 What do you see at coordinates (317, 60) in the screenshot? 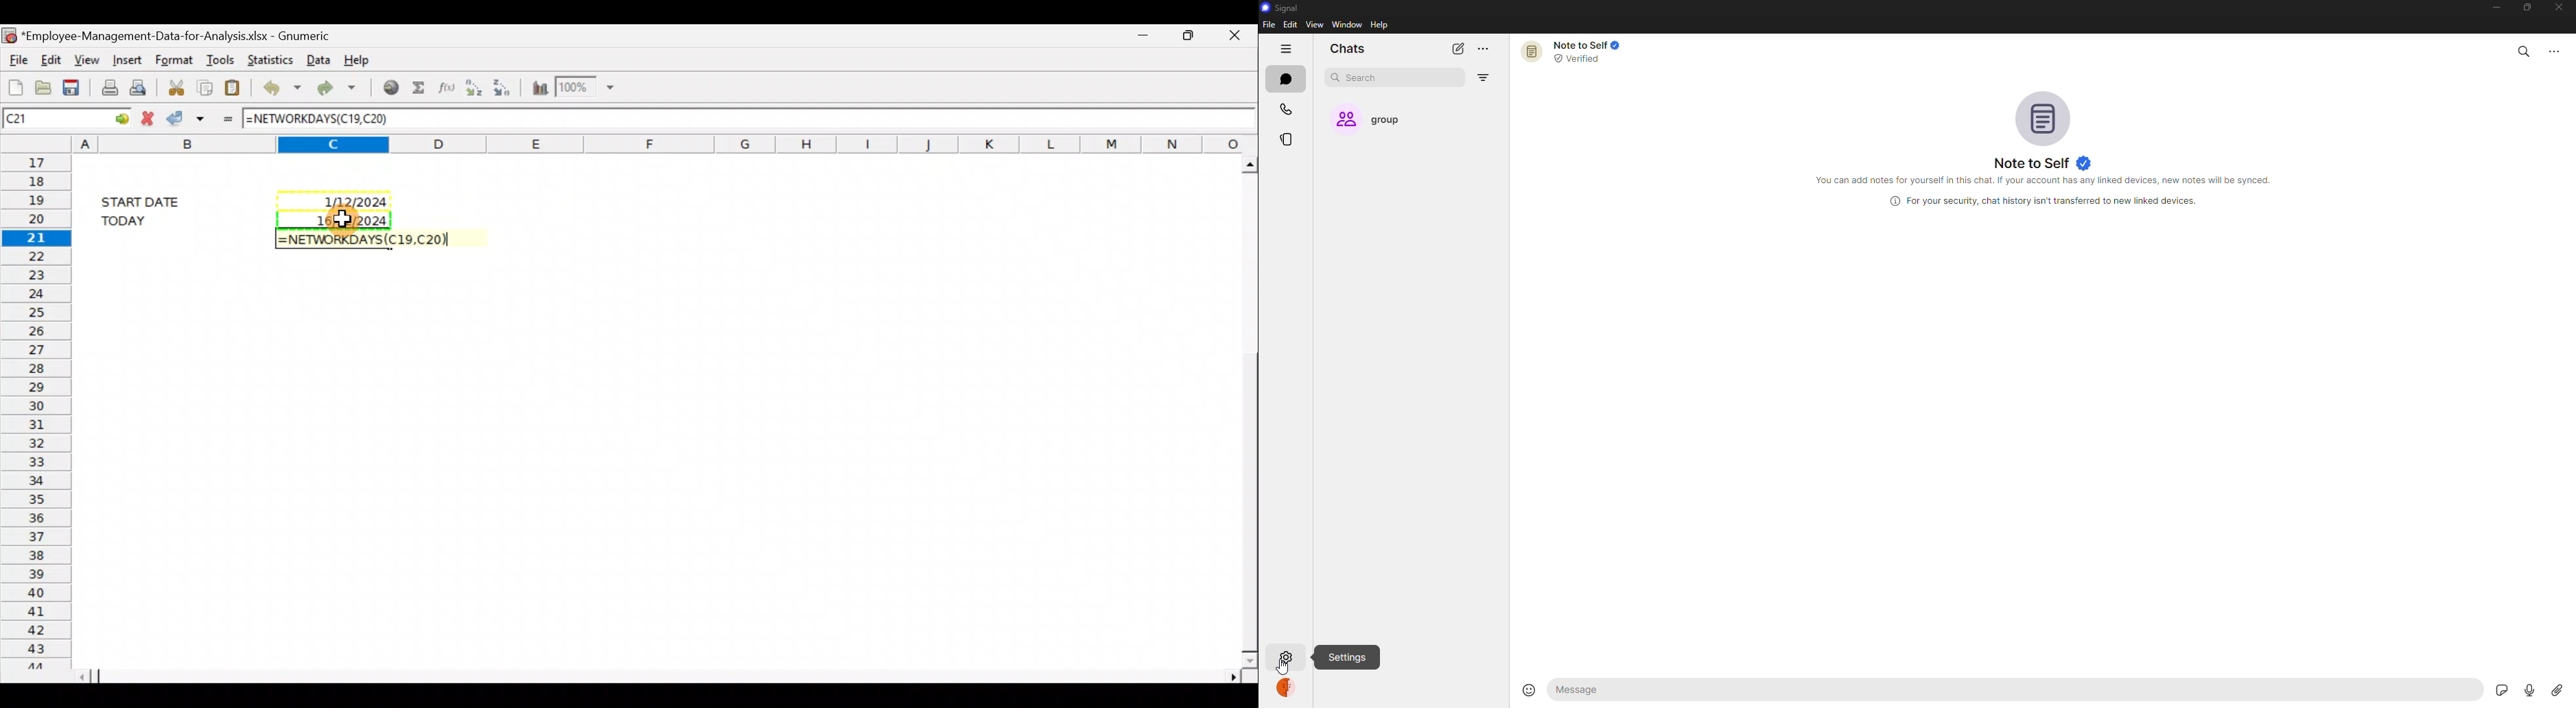
I see `Data` at bounding box center [317, 60].